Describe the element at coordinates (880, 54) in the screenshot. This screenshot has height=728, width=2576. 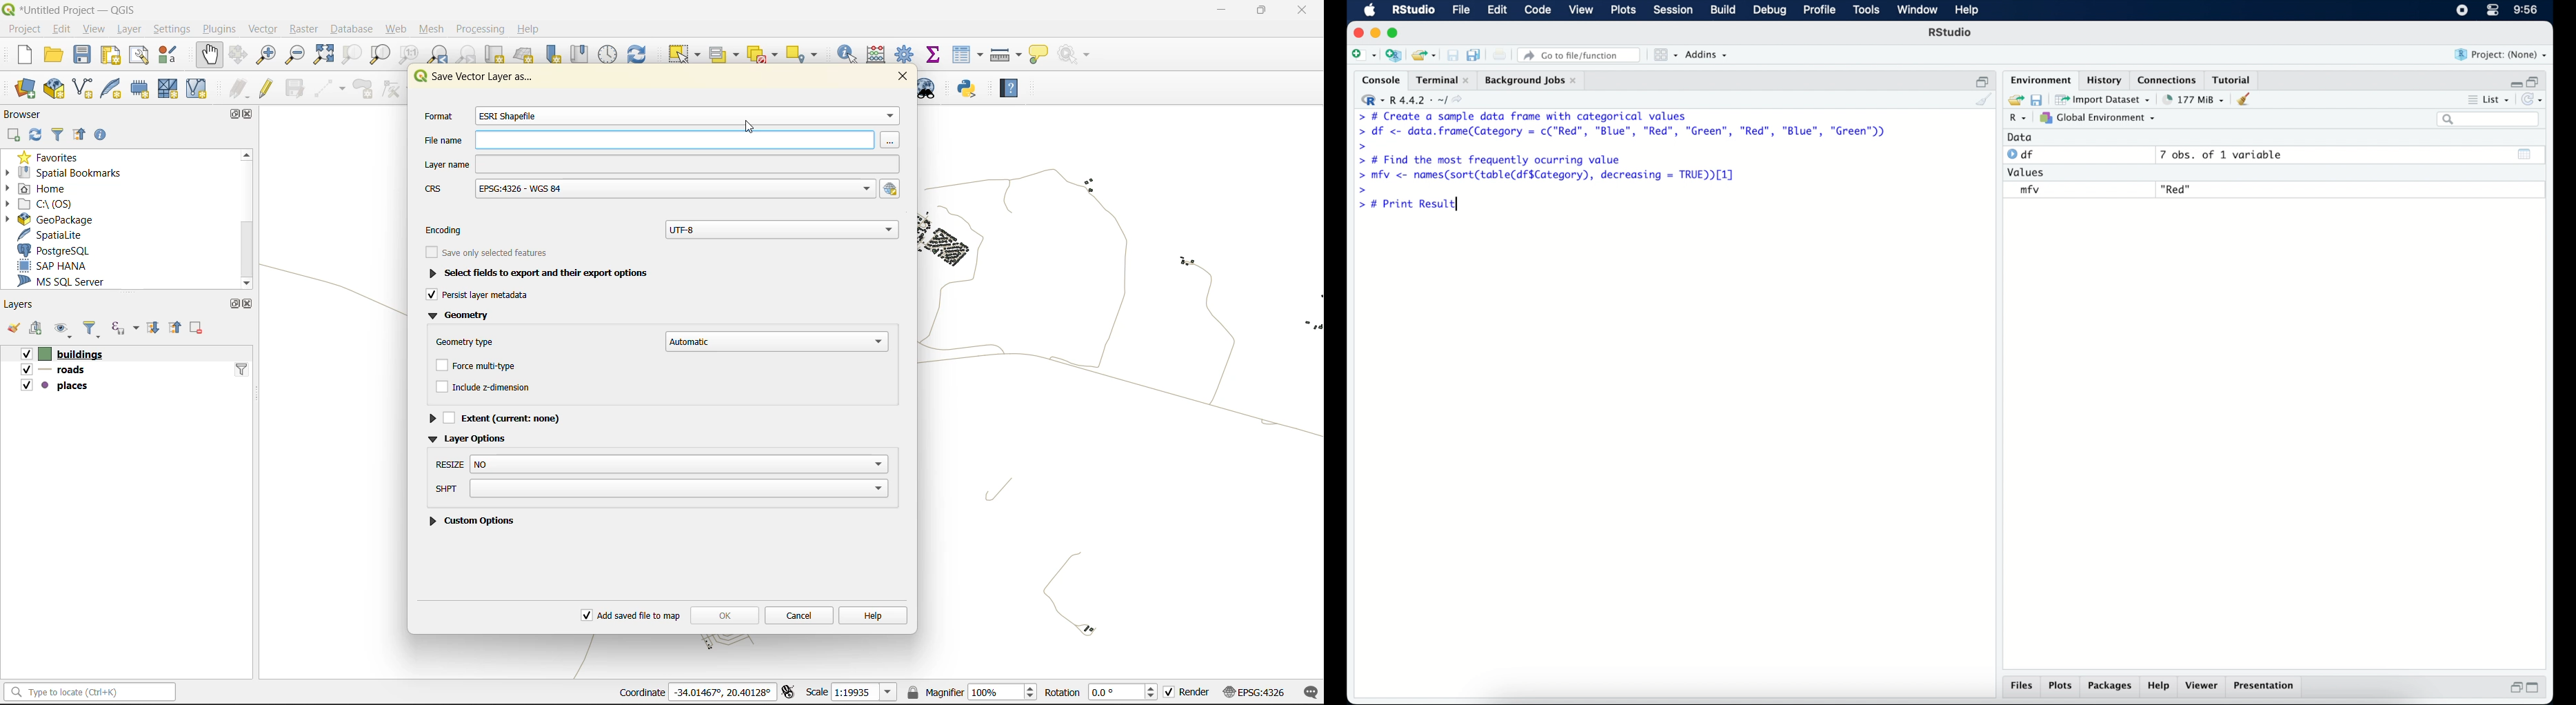
I see `calculator` at that location.